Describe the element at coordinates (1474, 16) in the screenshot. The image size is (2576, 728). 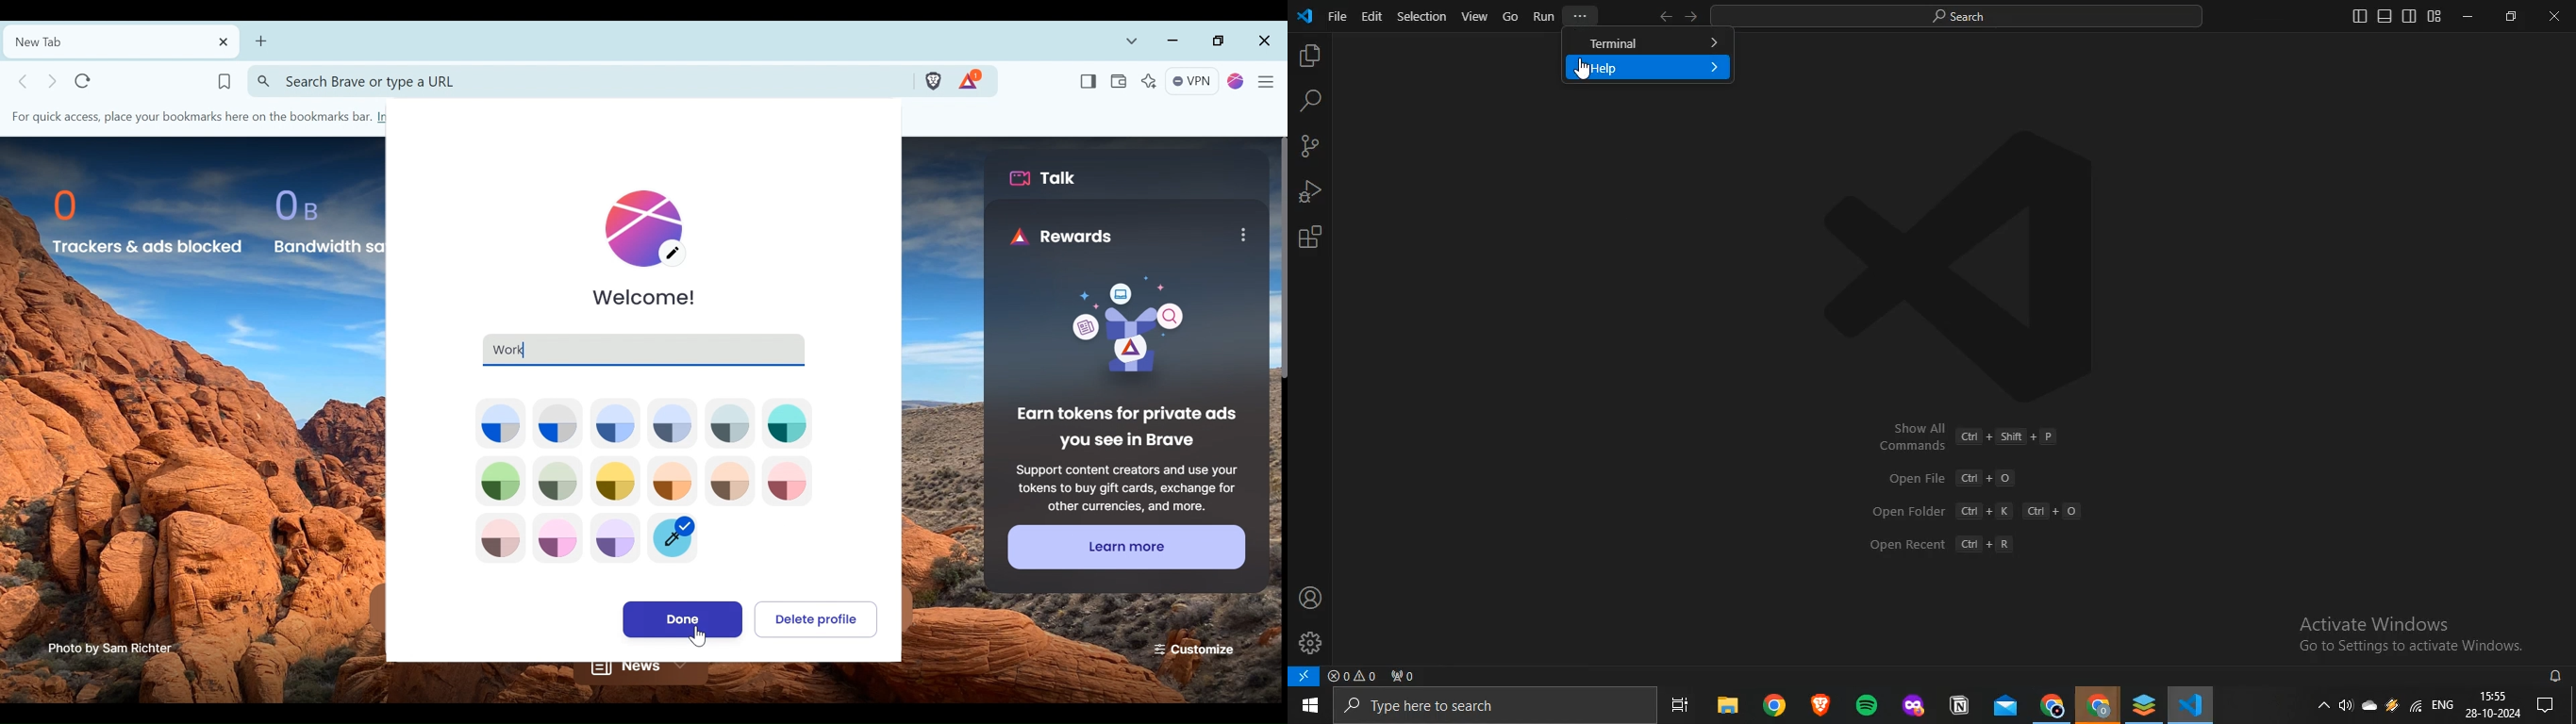
I see `view` at that location.